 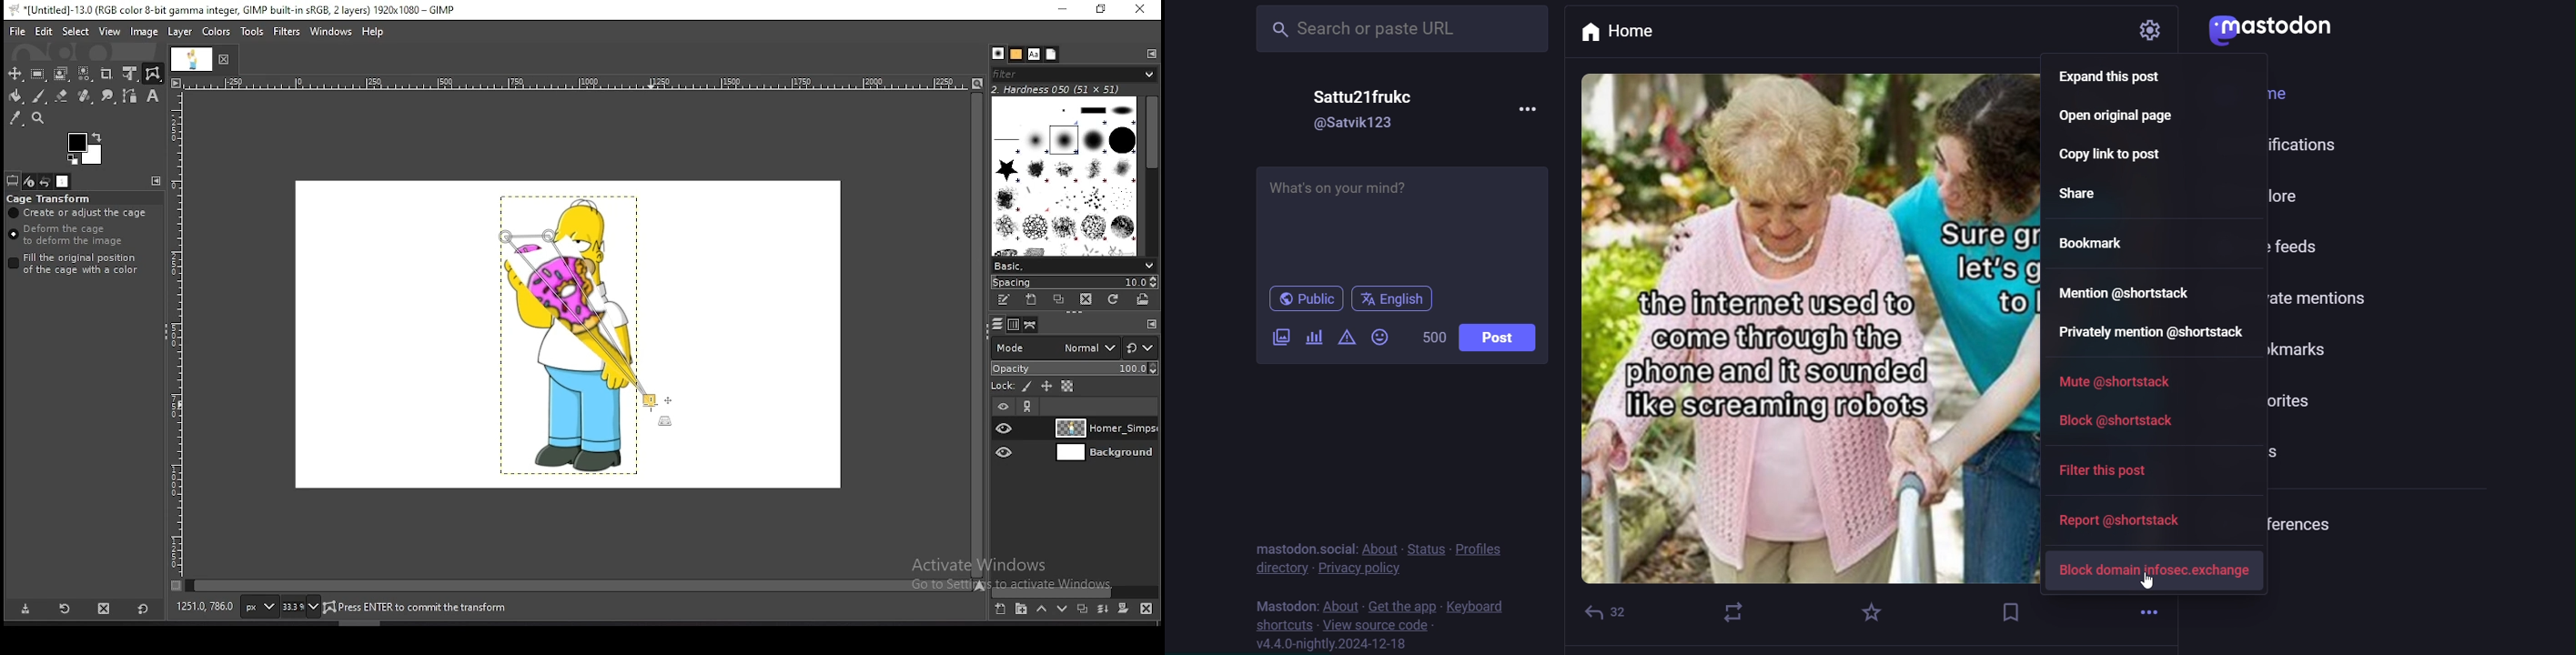 I want to click on source code, so click(x=1378, y=627).